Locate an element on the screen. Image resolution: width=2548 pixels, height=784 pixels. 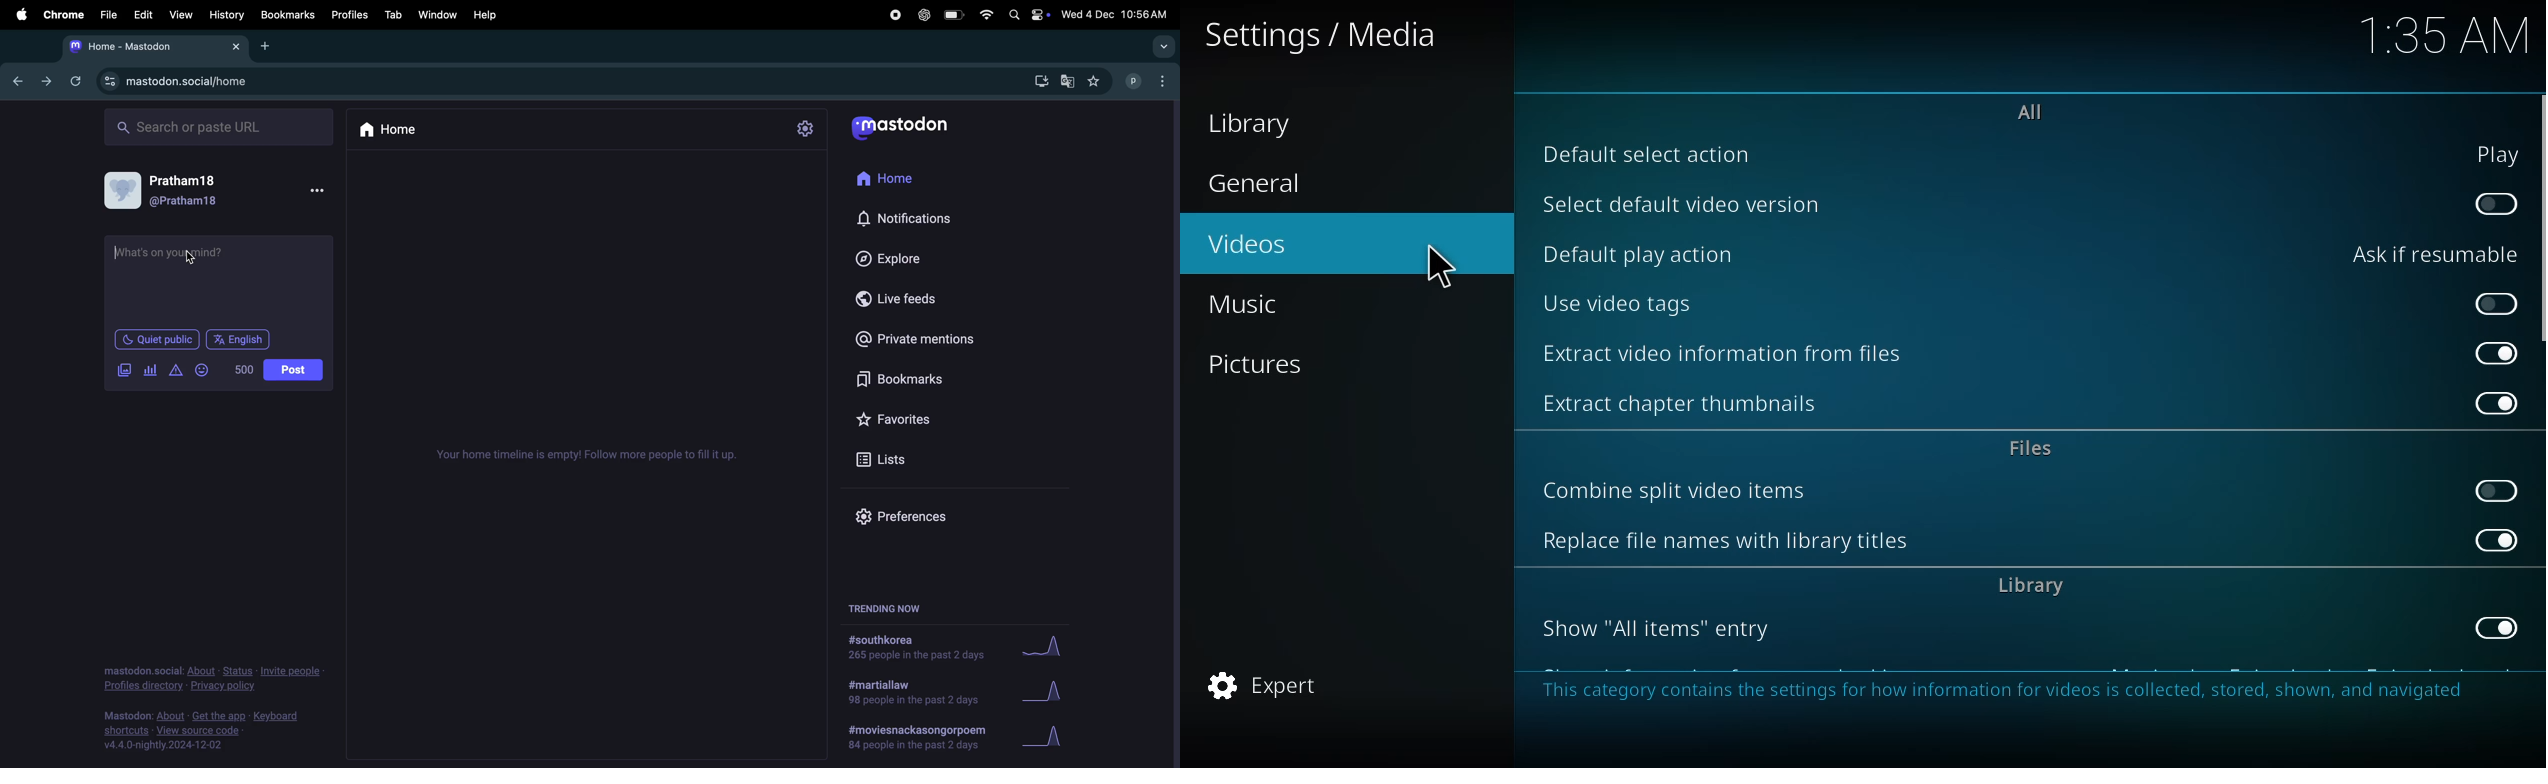
enable is located at coordinates (2498, 491).